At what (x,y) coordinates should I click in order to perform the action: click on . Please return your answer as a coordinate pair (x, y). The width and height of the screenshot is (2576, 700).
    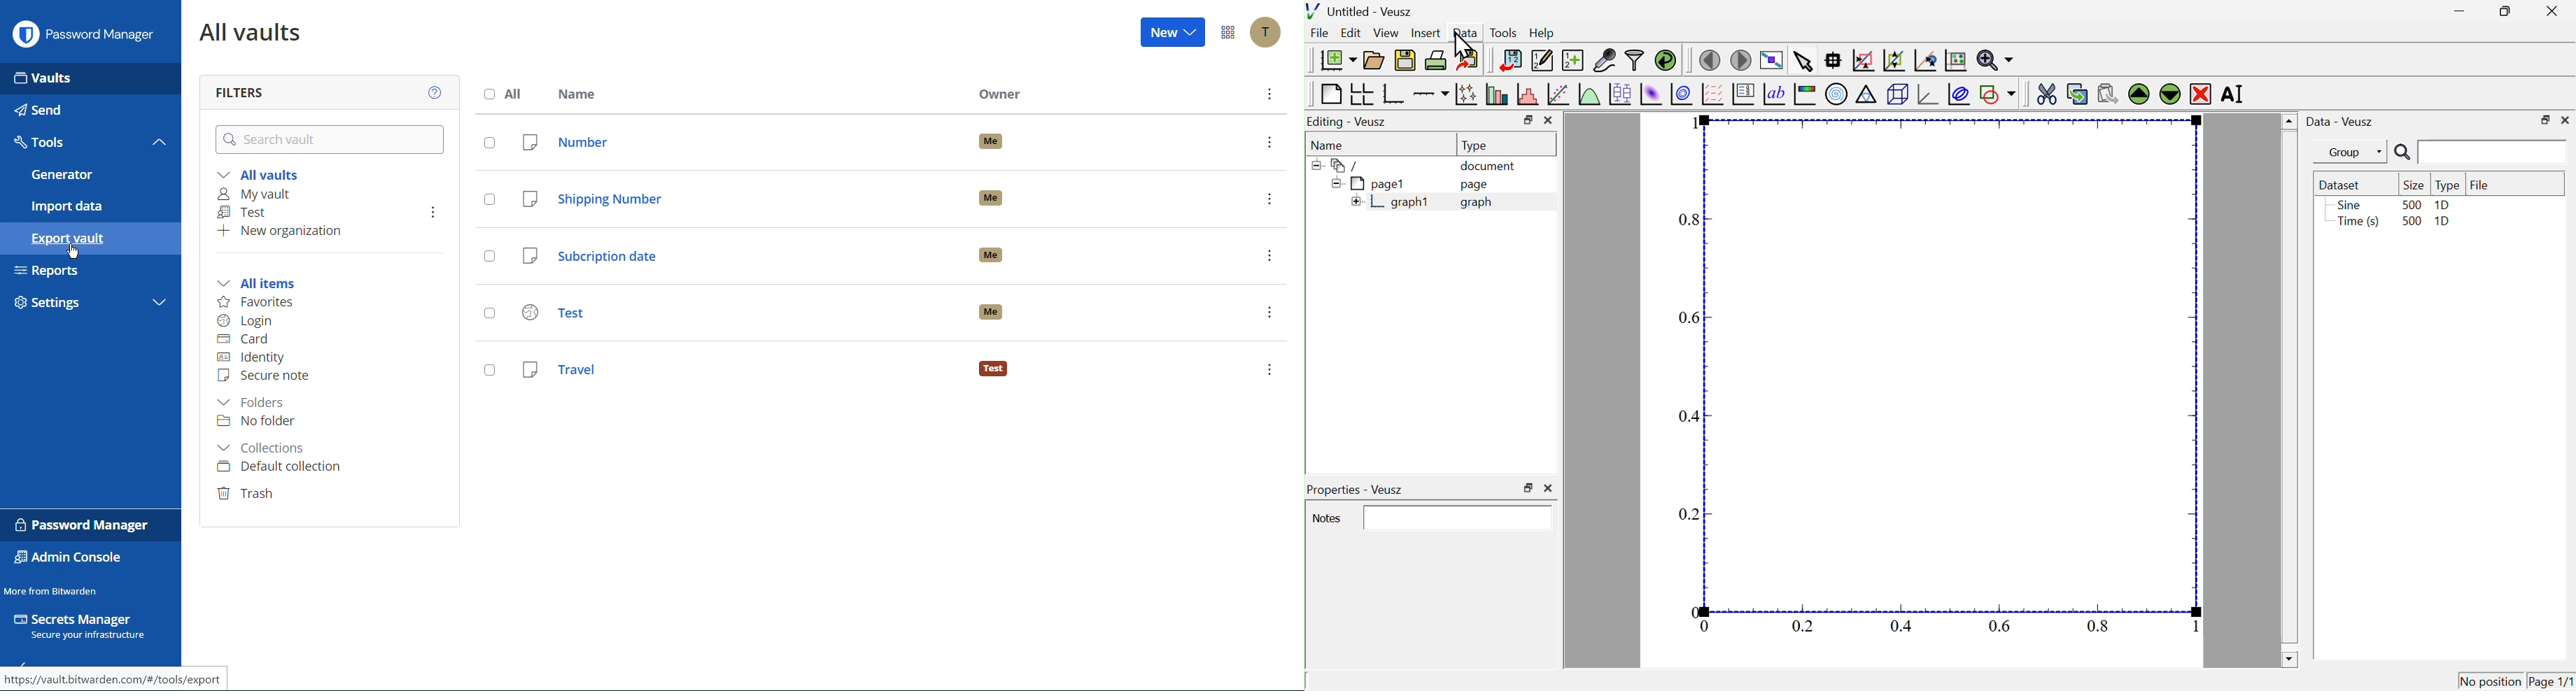
    Looking at the image, I should click on (491, 259).